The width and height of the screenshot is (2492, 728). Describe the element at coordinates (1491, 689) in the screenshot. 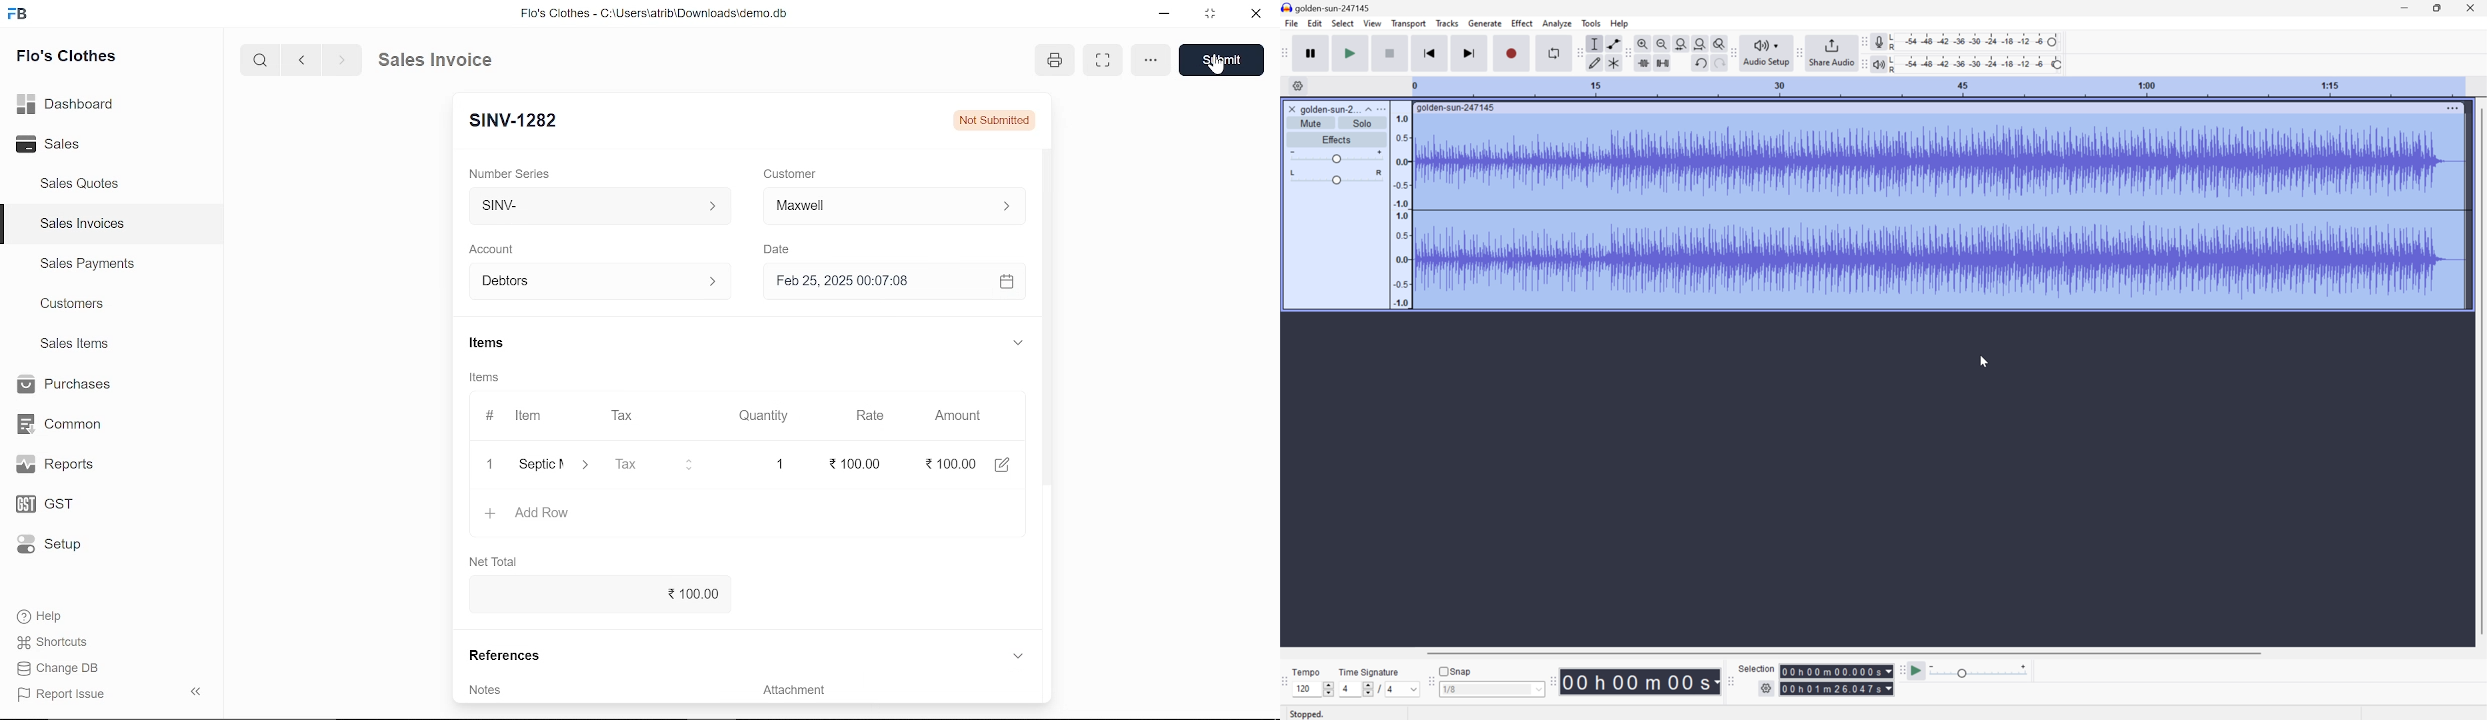

I see `1/8` at that location.